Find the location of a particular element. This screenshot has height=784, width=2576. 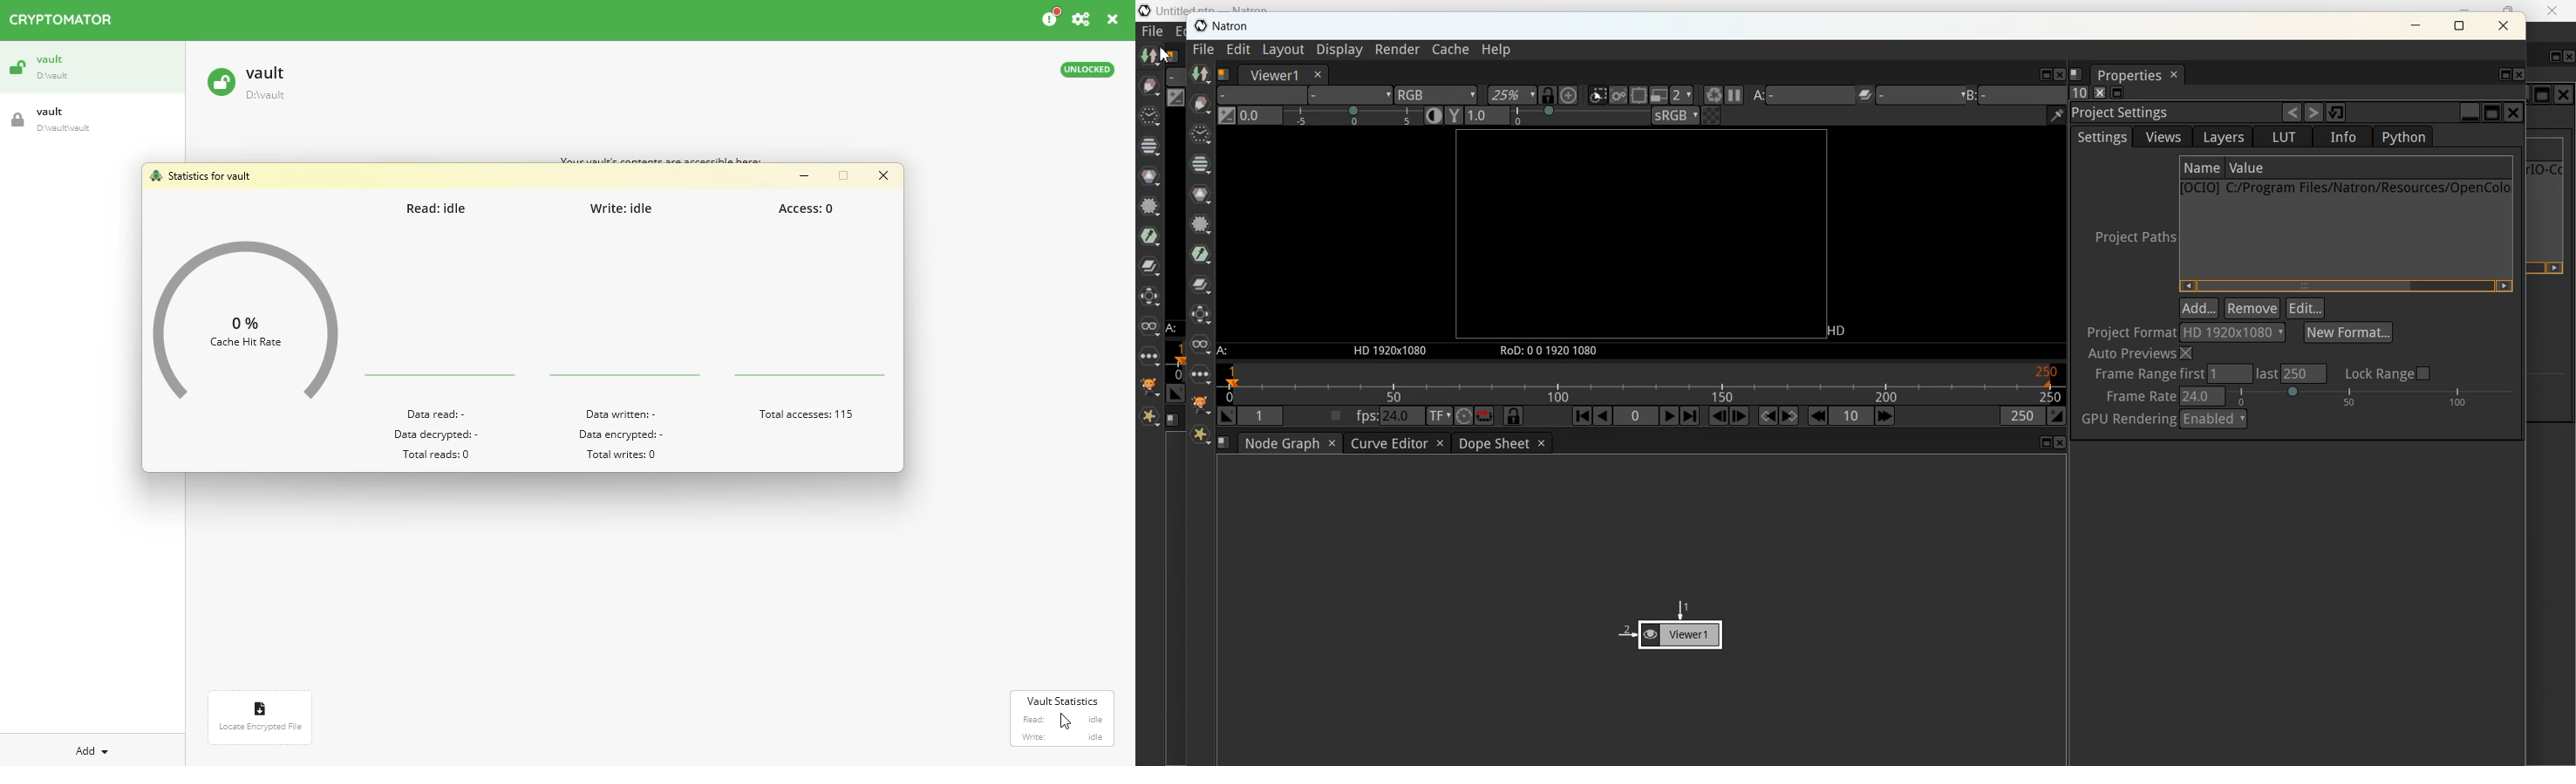

configure is located at coordinates (1082, 19).